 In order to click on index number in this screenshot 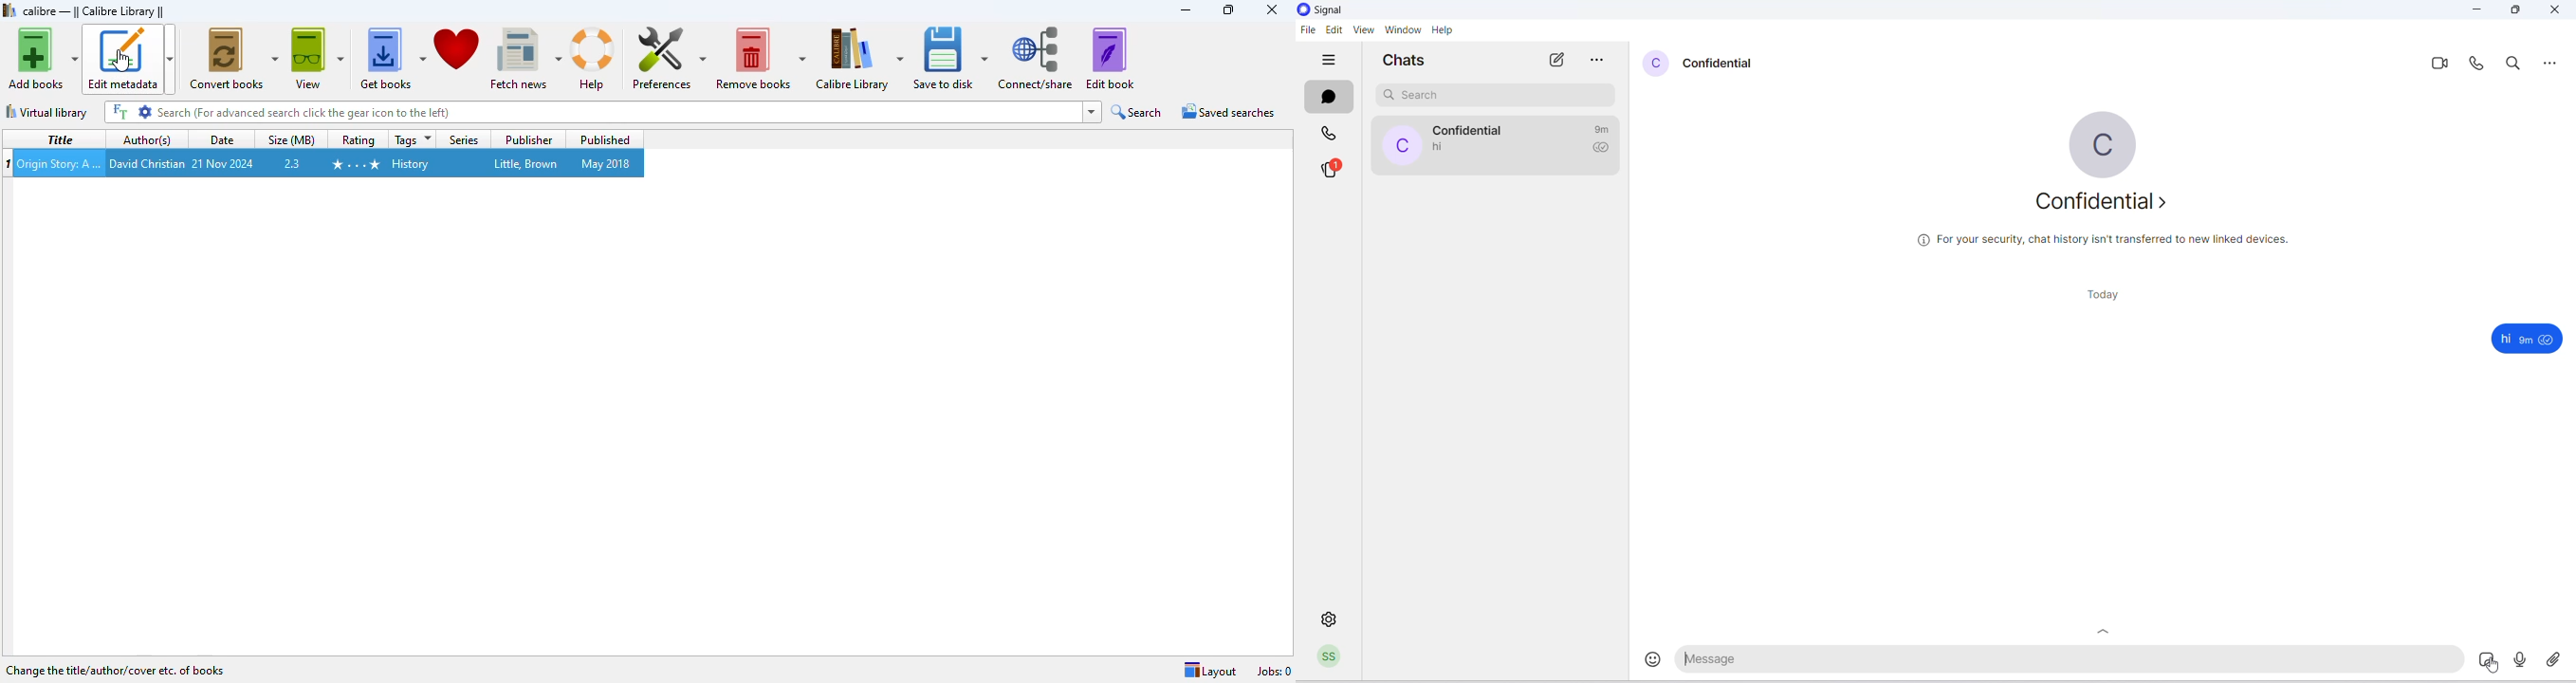, I will do `click(9, 163)`.